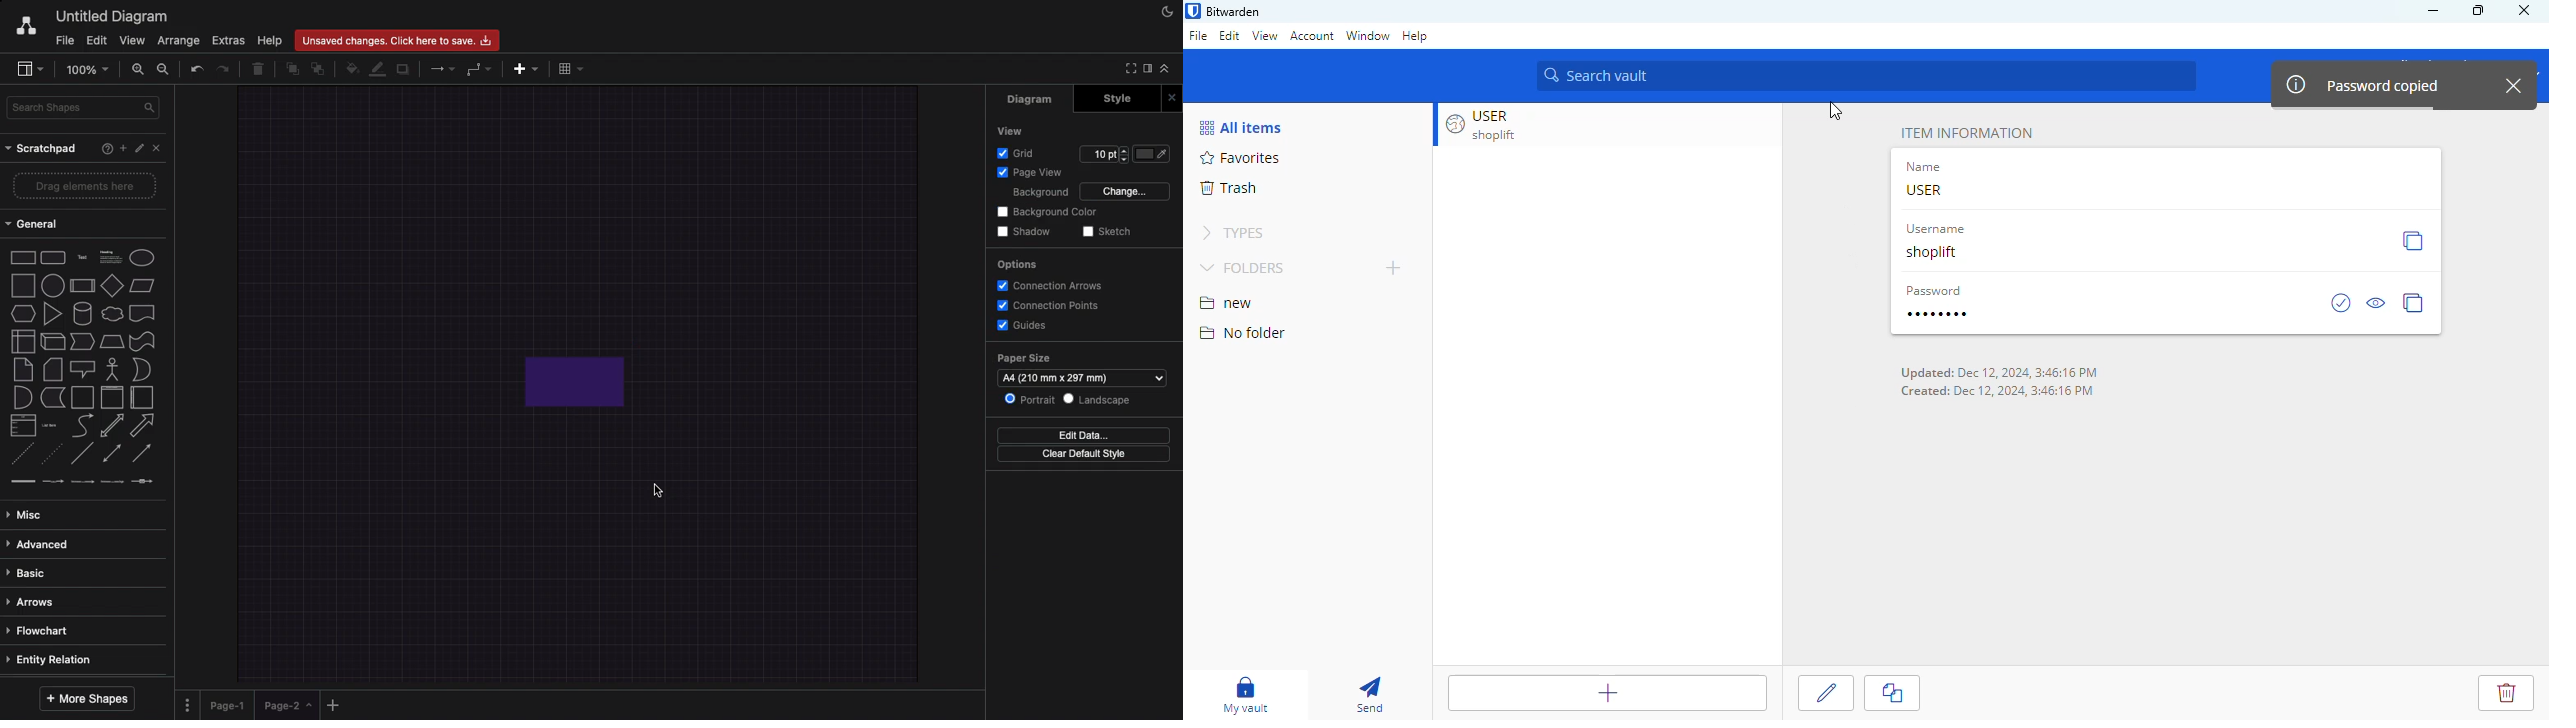  Describe the element at coordinates (81, 396) in the screenshot. I see `container` at that location.